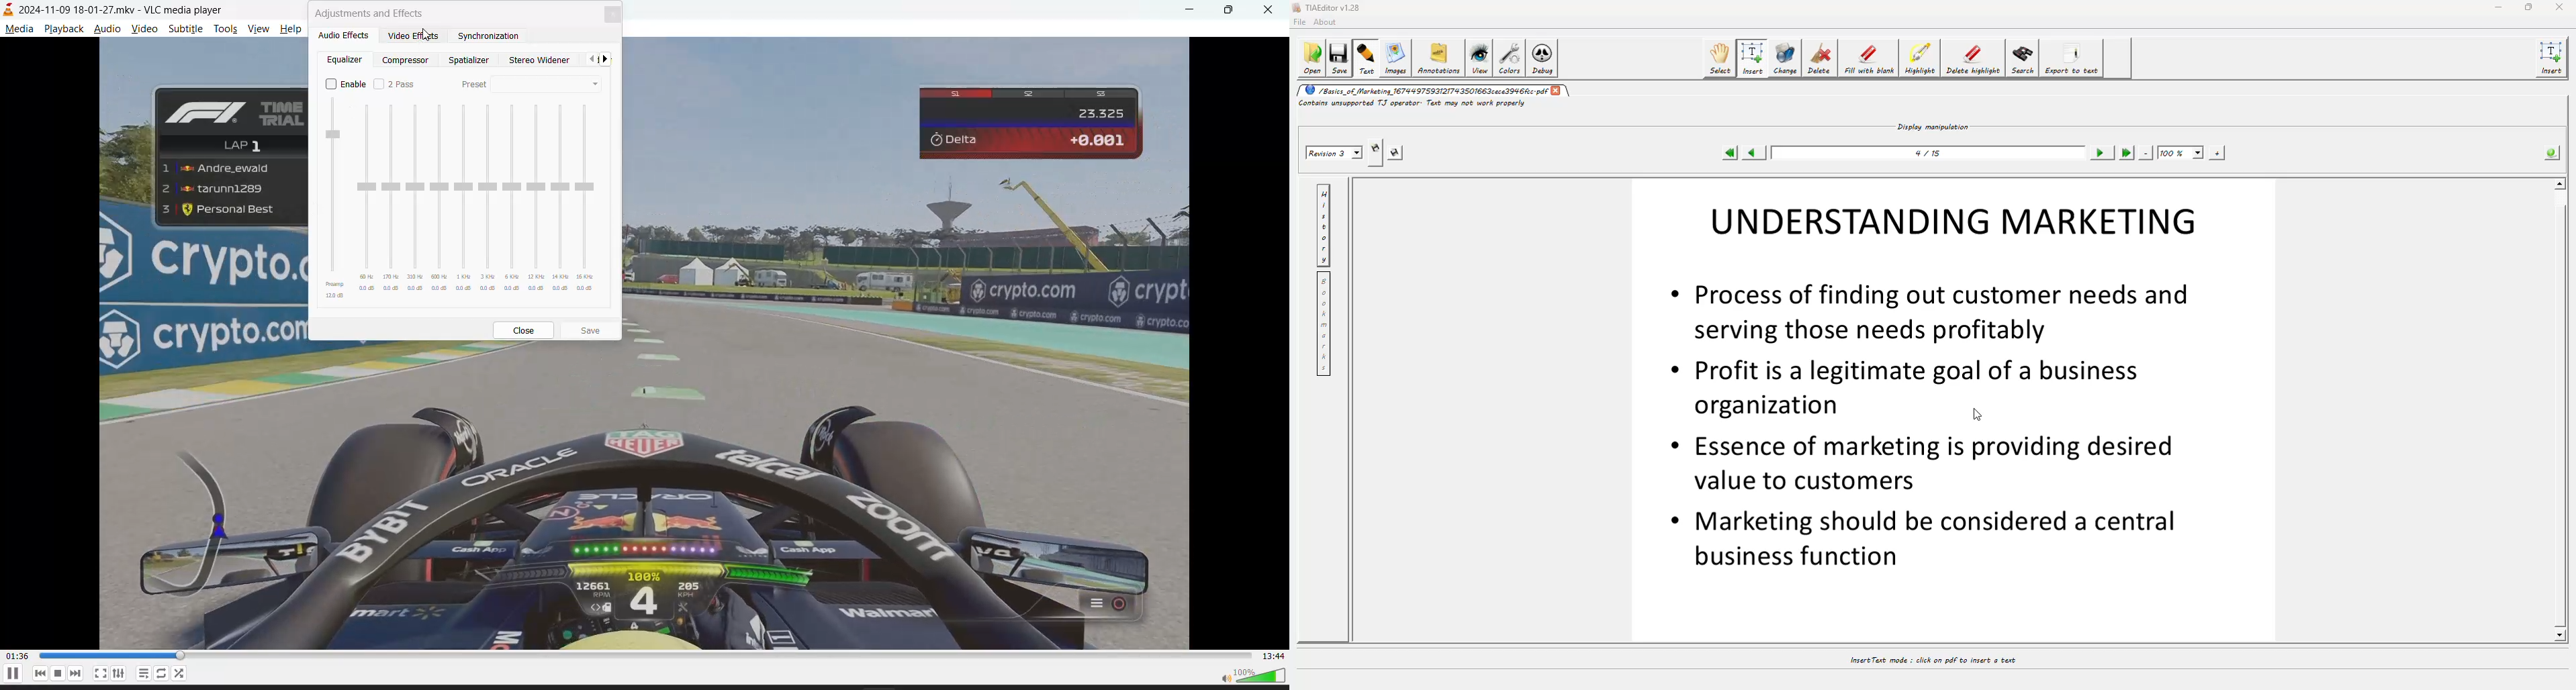 The width and height of the screenshot is (2576, 700). I want to click on subtitle, so click(184, 30).